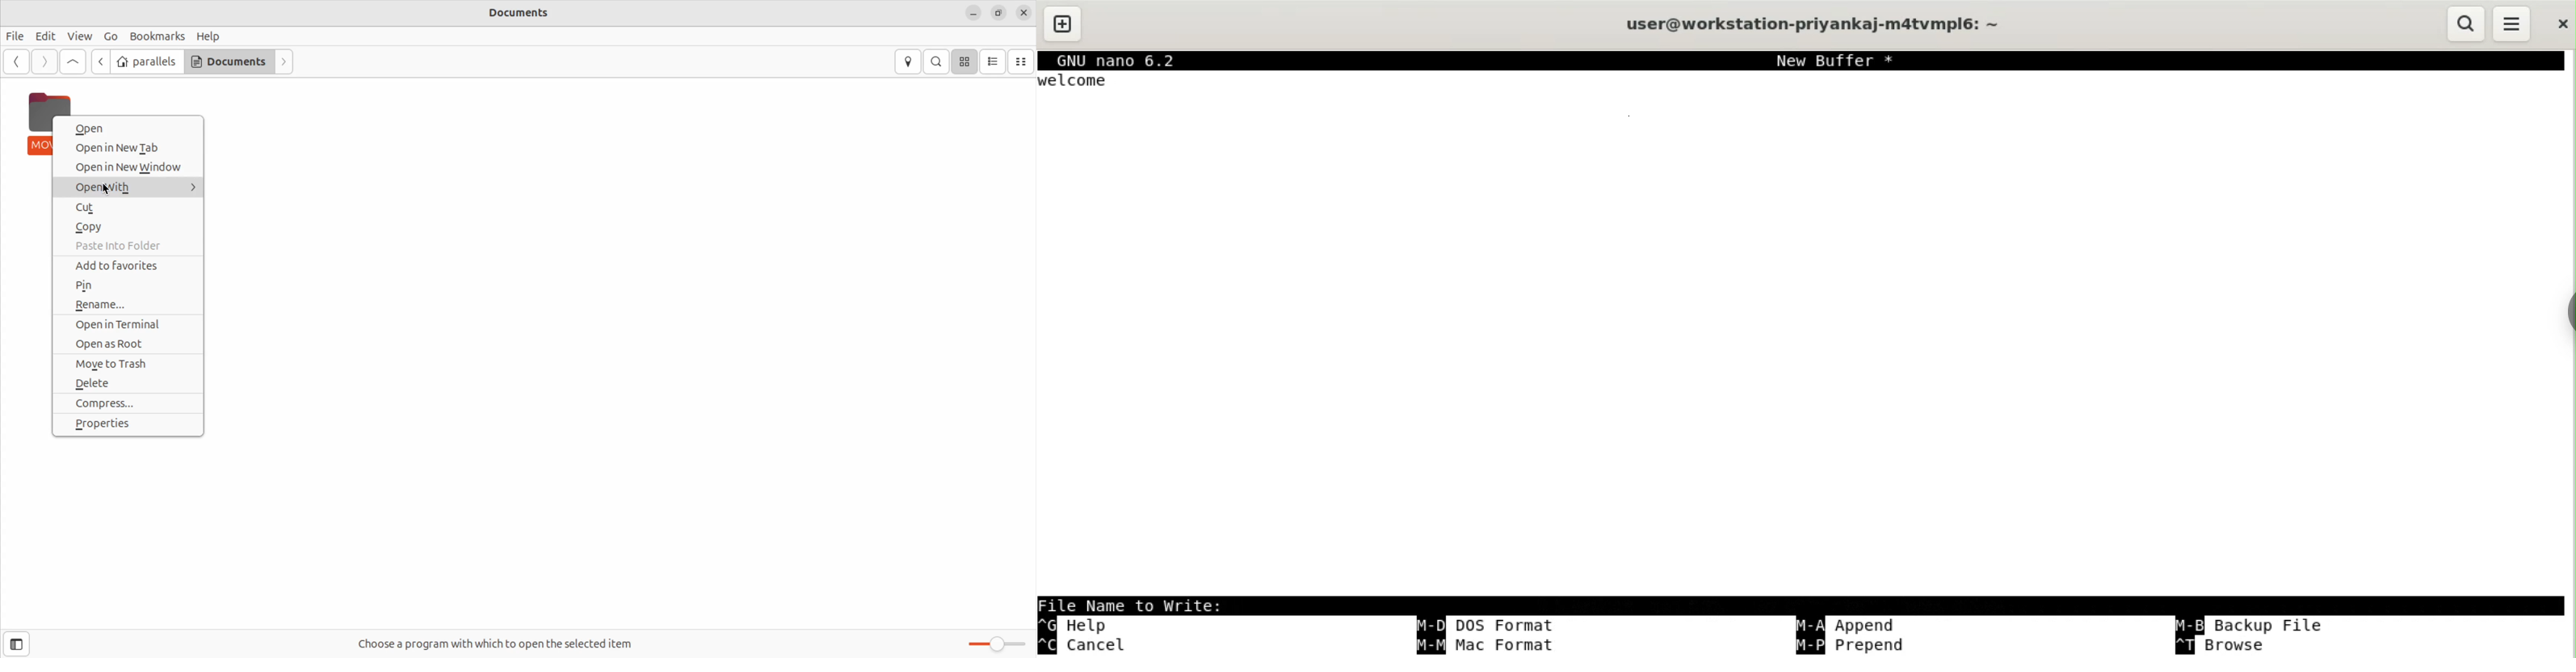 Image resolution: width=2576 pixels, height=672 pixels. I want to click on pin, so click(127, 284).